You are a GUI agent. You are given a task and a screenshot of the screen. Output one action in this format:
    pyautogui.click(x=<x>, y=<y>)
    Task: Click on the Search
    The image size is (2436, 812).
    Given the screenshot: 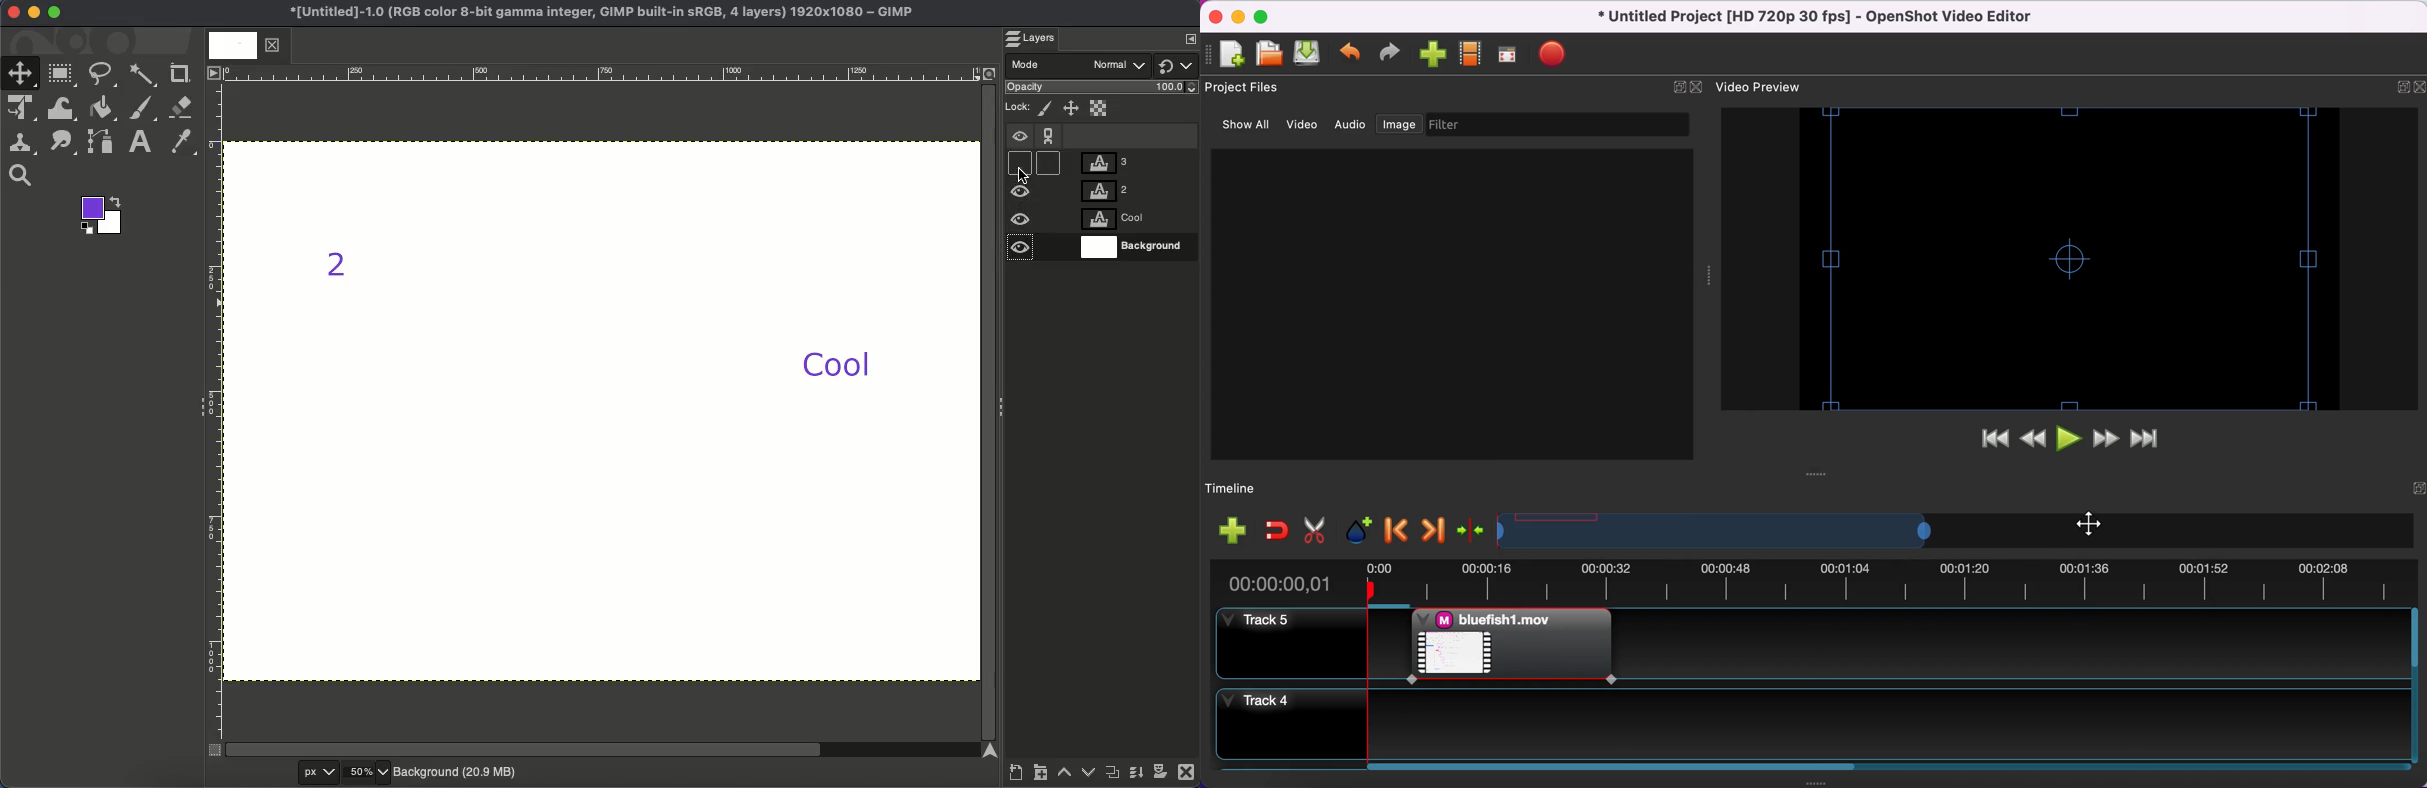 What is the action you would take?
    pyautogui.click(x=20, y=176)
    